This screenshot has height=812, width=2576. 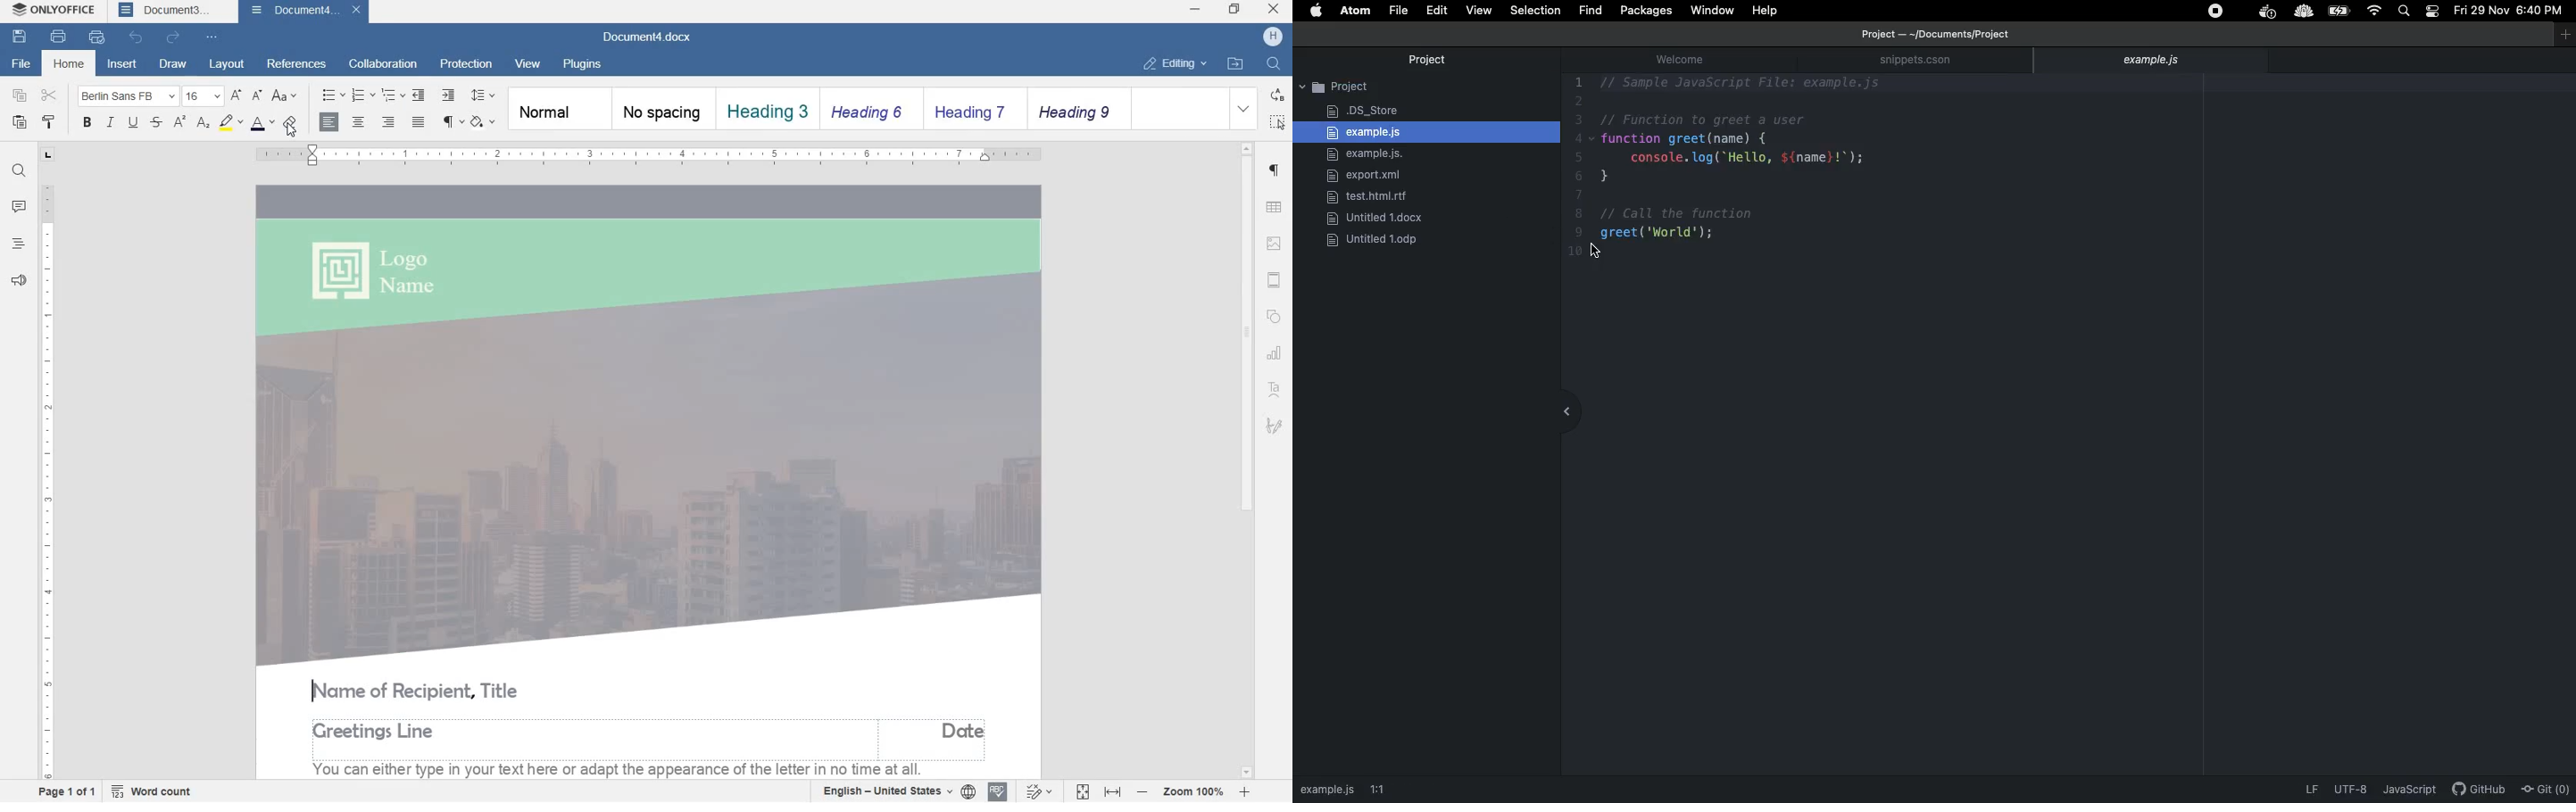 I want to click on change case, so click(x=287, y=95).